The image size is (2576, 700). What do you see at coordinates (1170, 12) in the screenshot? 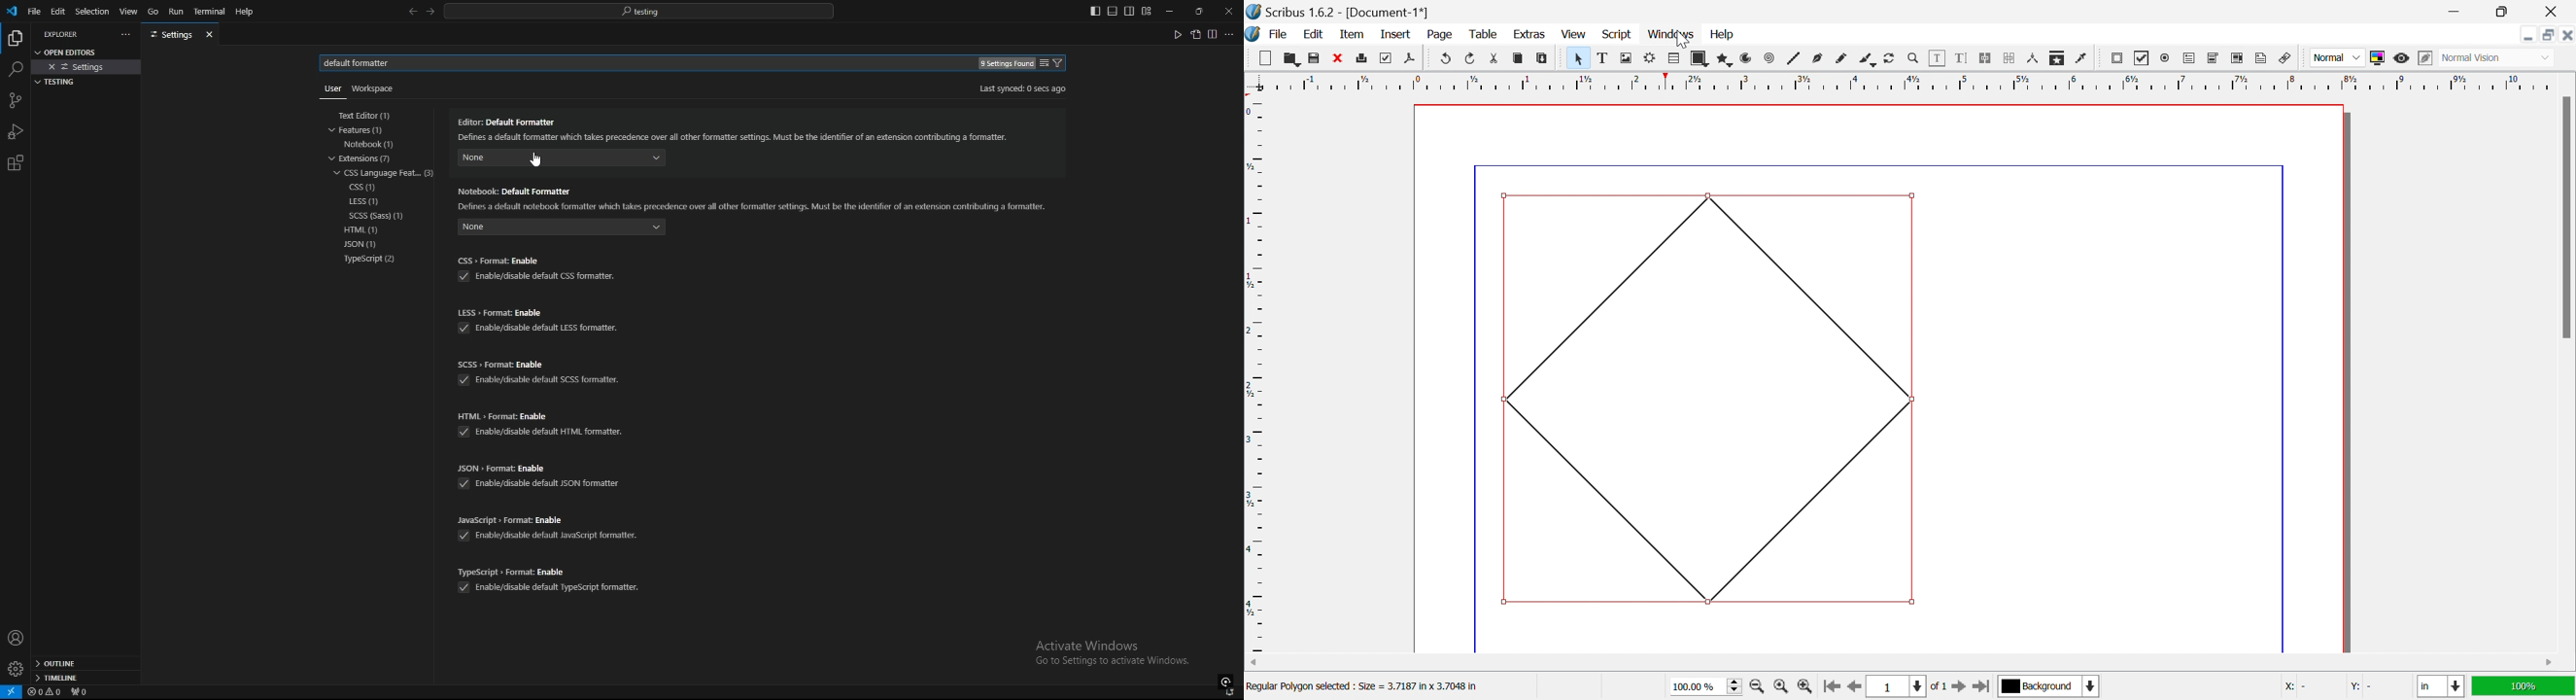
I see `minimize` at bounding box center [1170, 12].